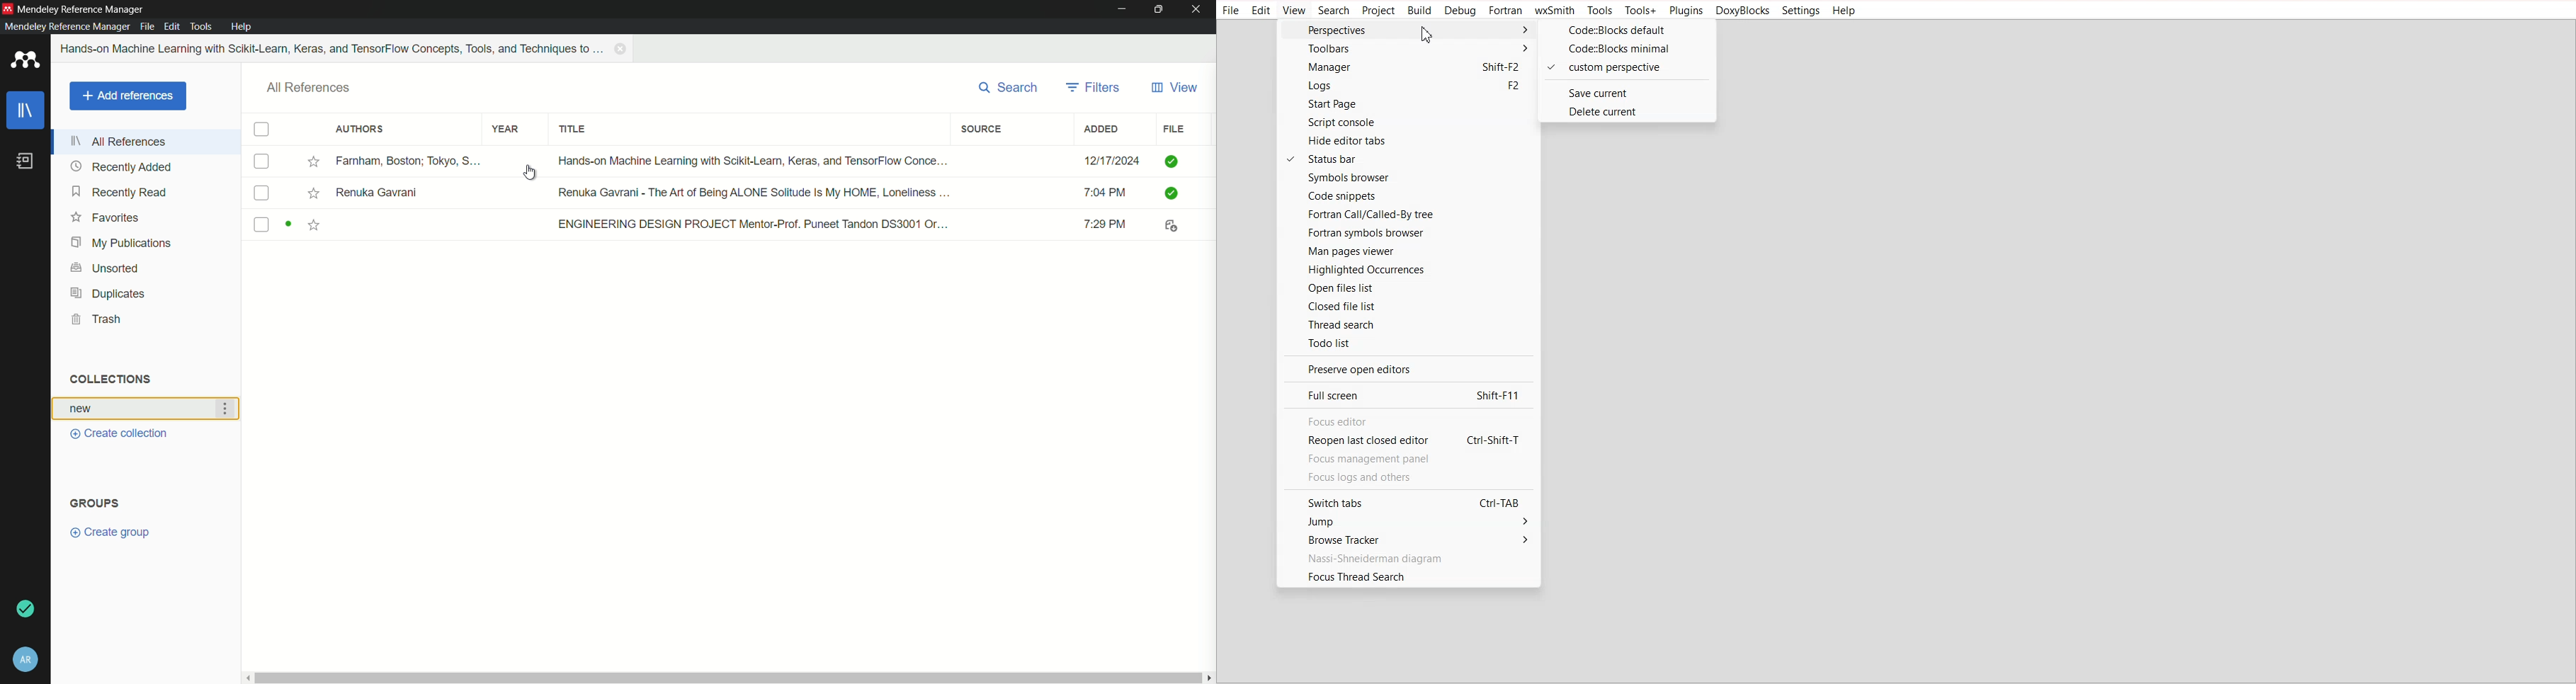  I want to click on edit menu, so click(172, 27).